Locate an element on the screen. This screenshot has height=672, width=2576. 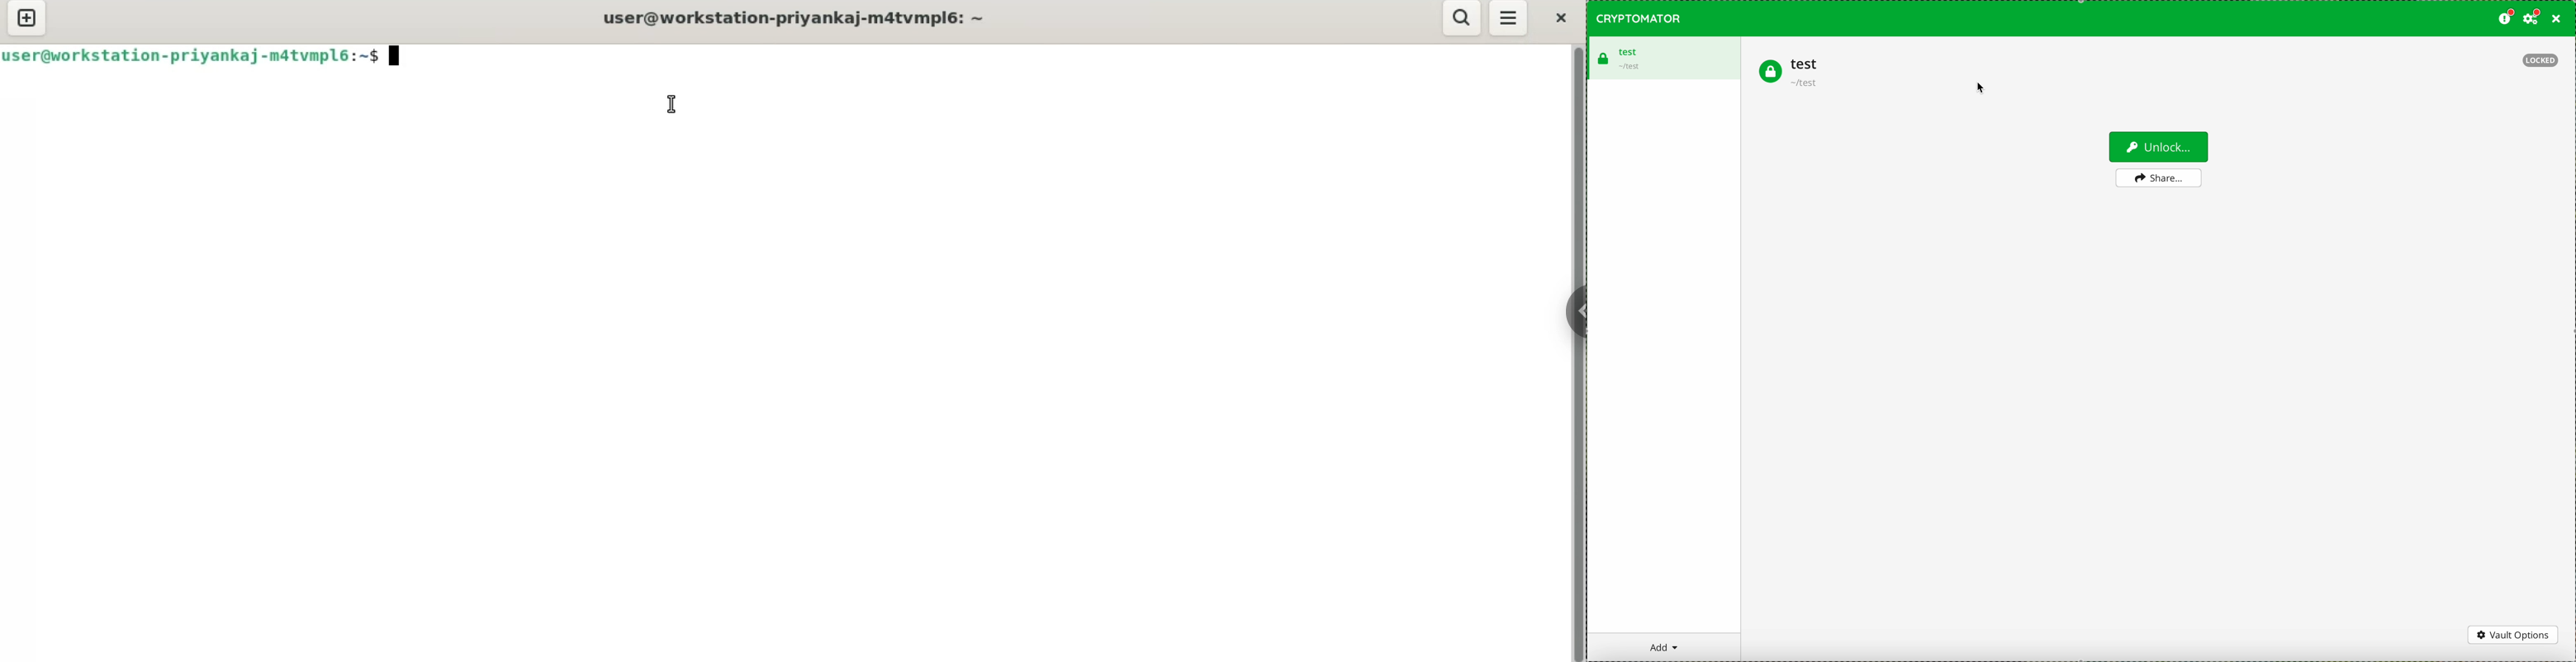
CRYPTOMATOR is located at coordinates (1639, 18).